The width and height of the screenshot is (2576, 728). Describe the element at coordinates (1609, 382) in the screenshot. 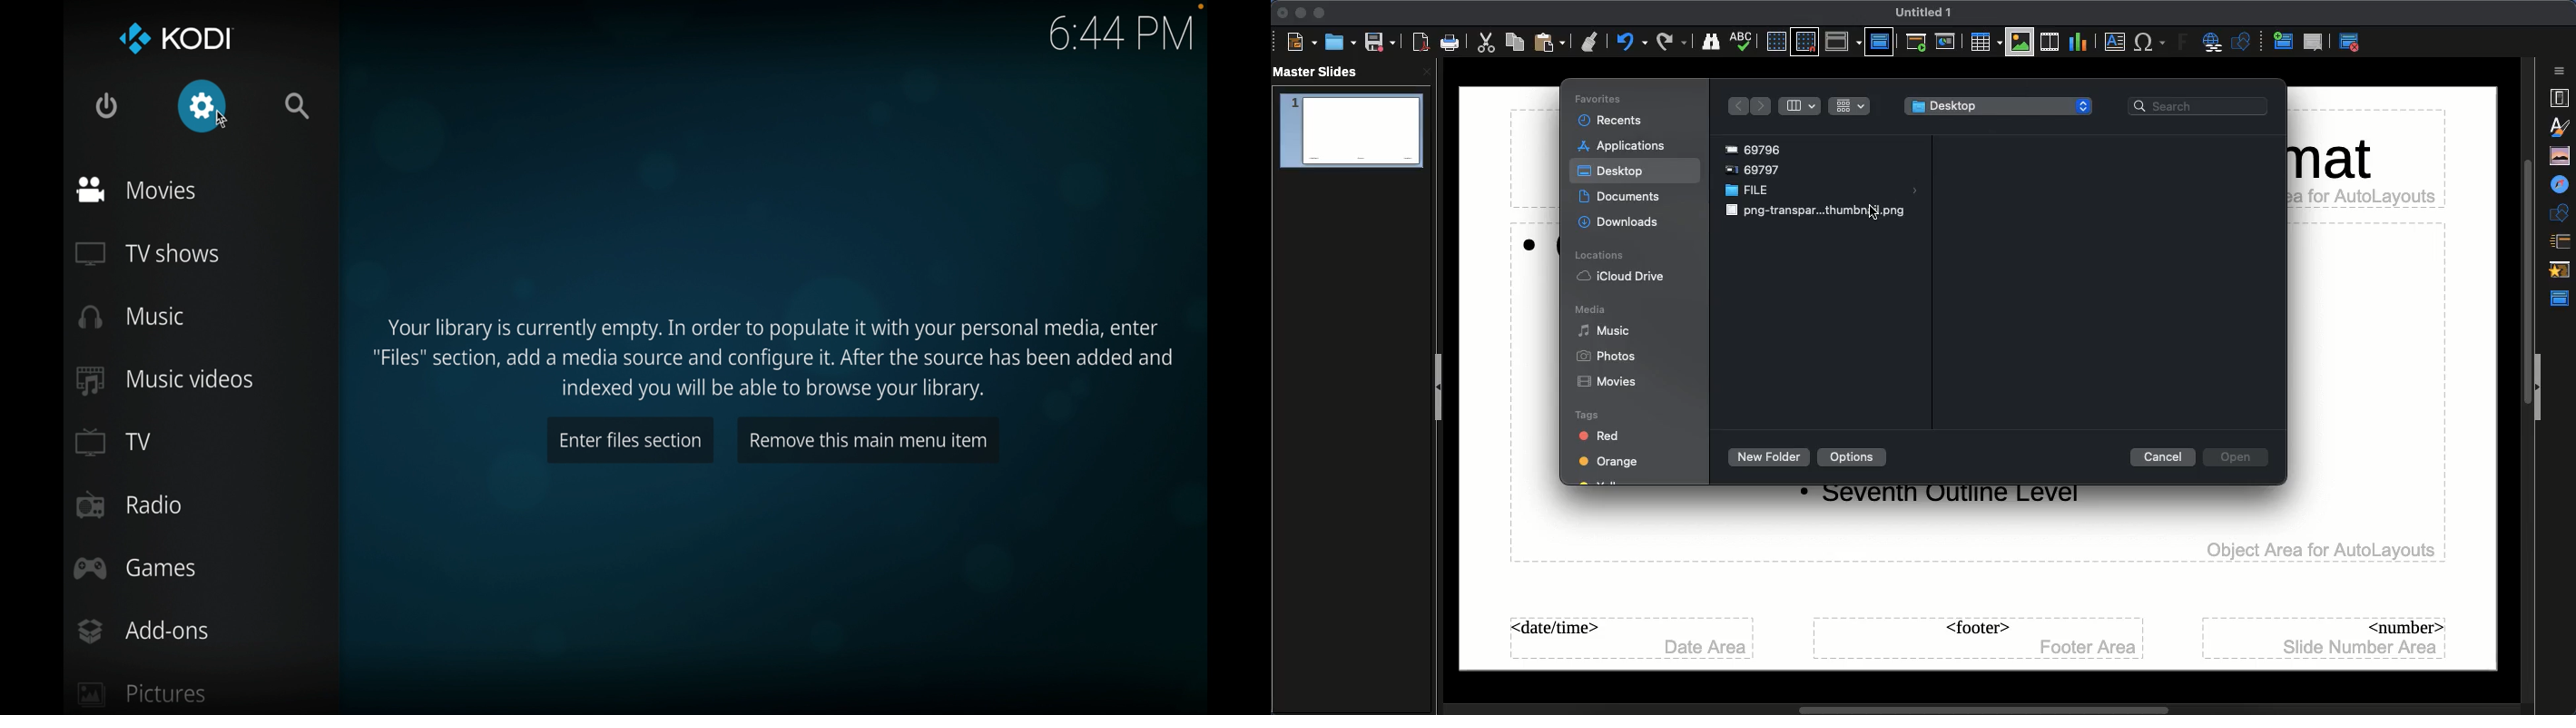

I see `Movies` at that location.